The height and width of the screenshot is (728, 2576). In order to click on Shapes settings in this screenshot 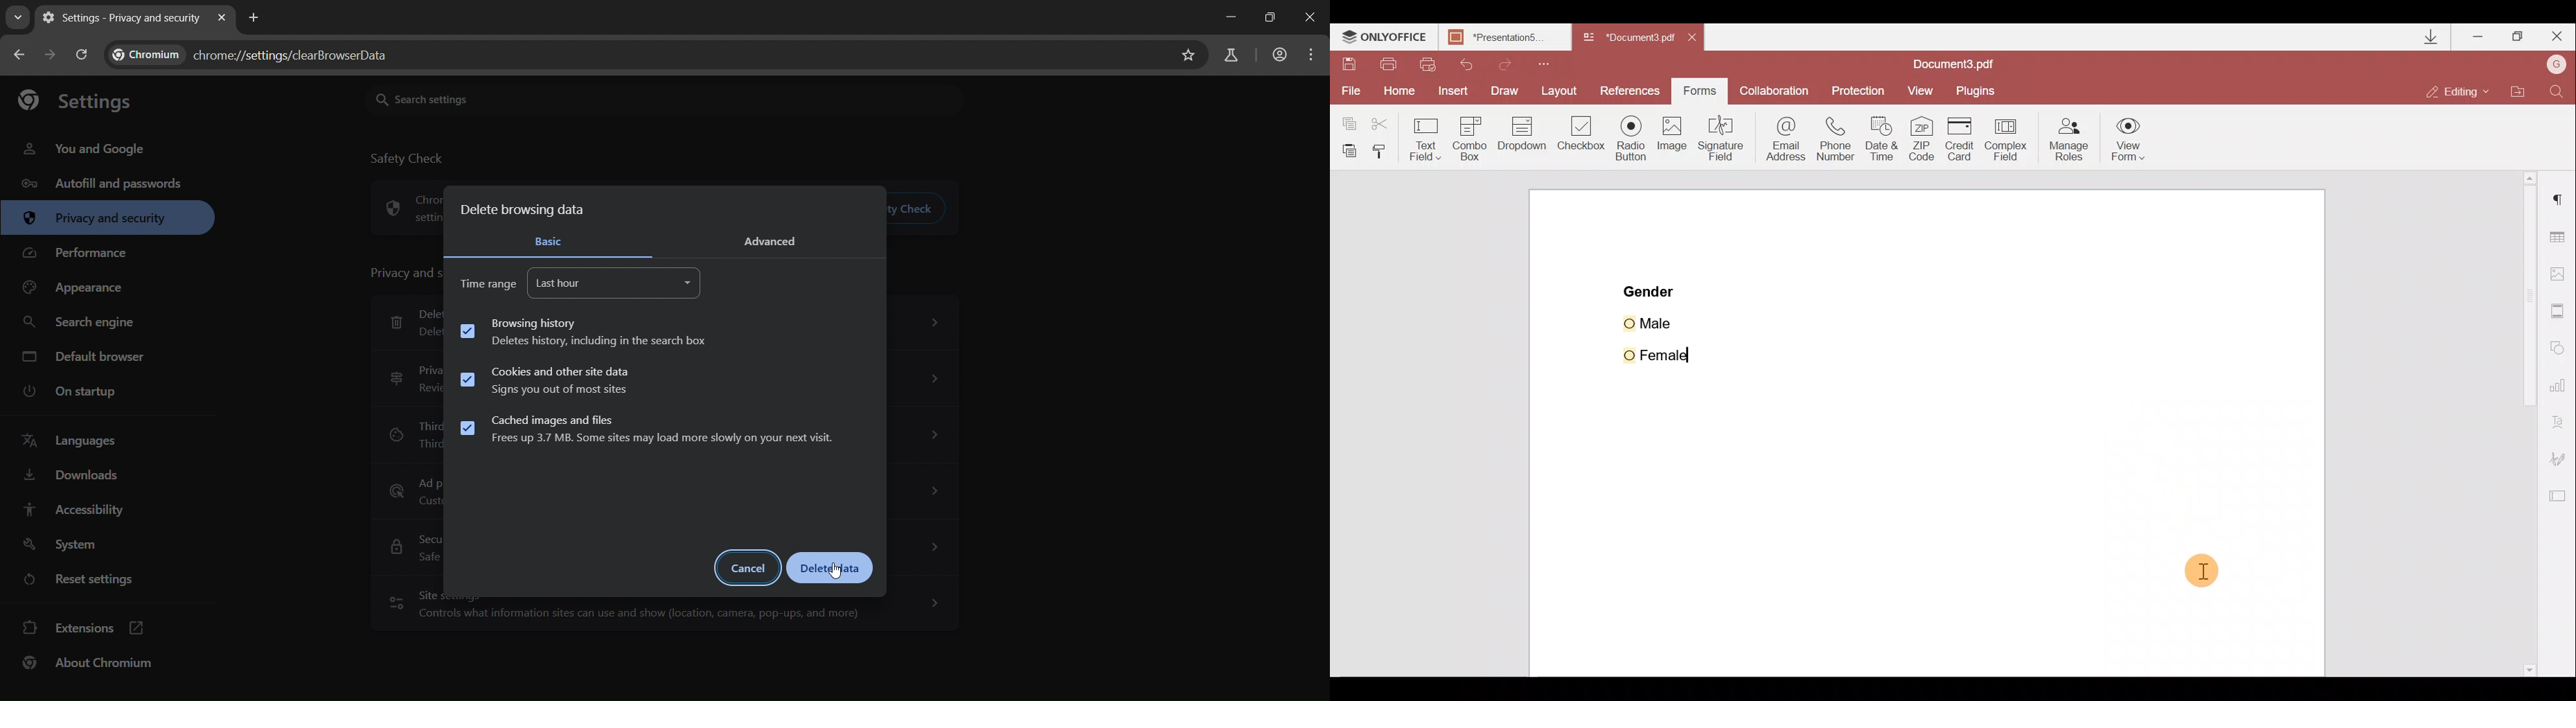, I will do `click(2560, 349)`.